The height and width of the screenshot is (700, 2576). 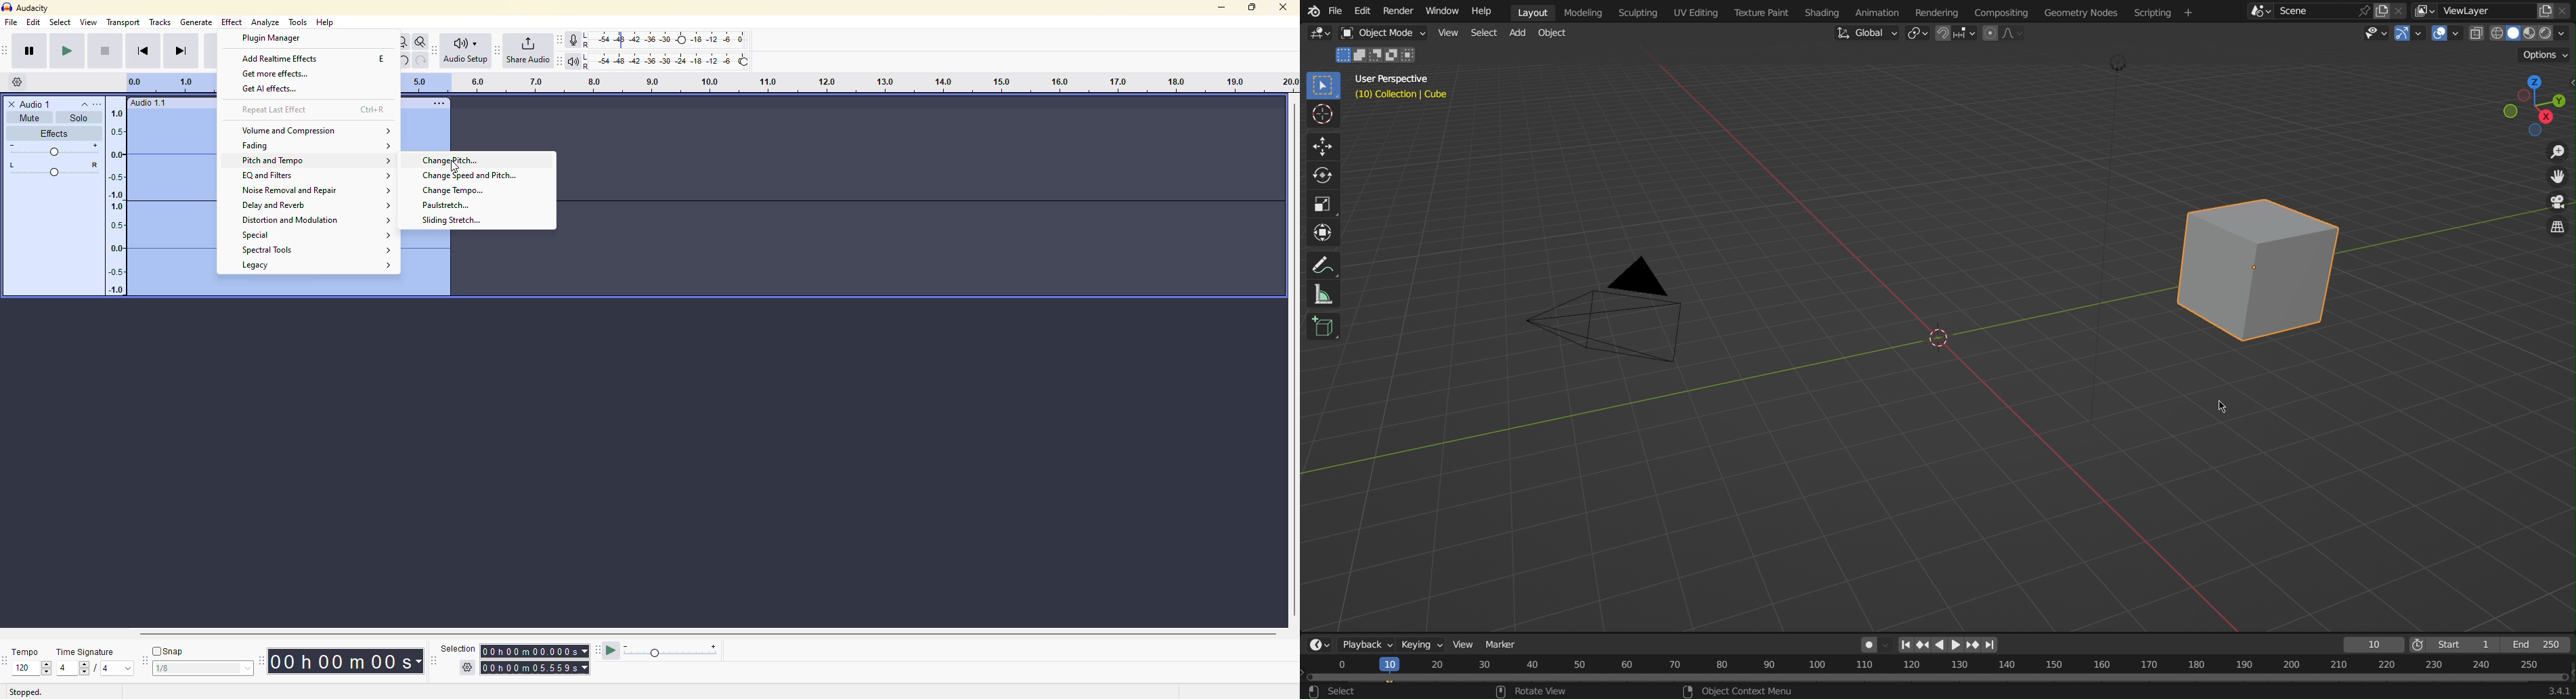 What do you see at coordinates (60, 22) in the screenshot?
I see `select` at bounding box center [60, 22].